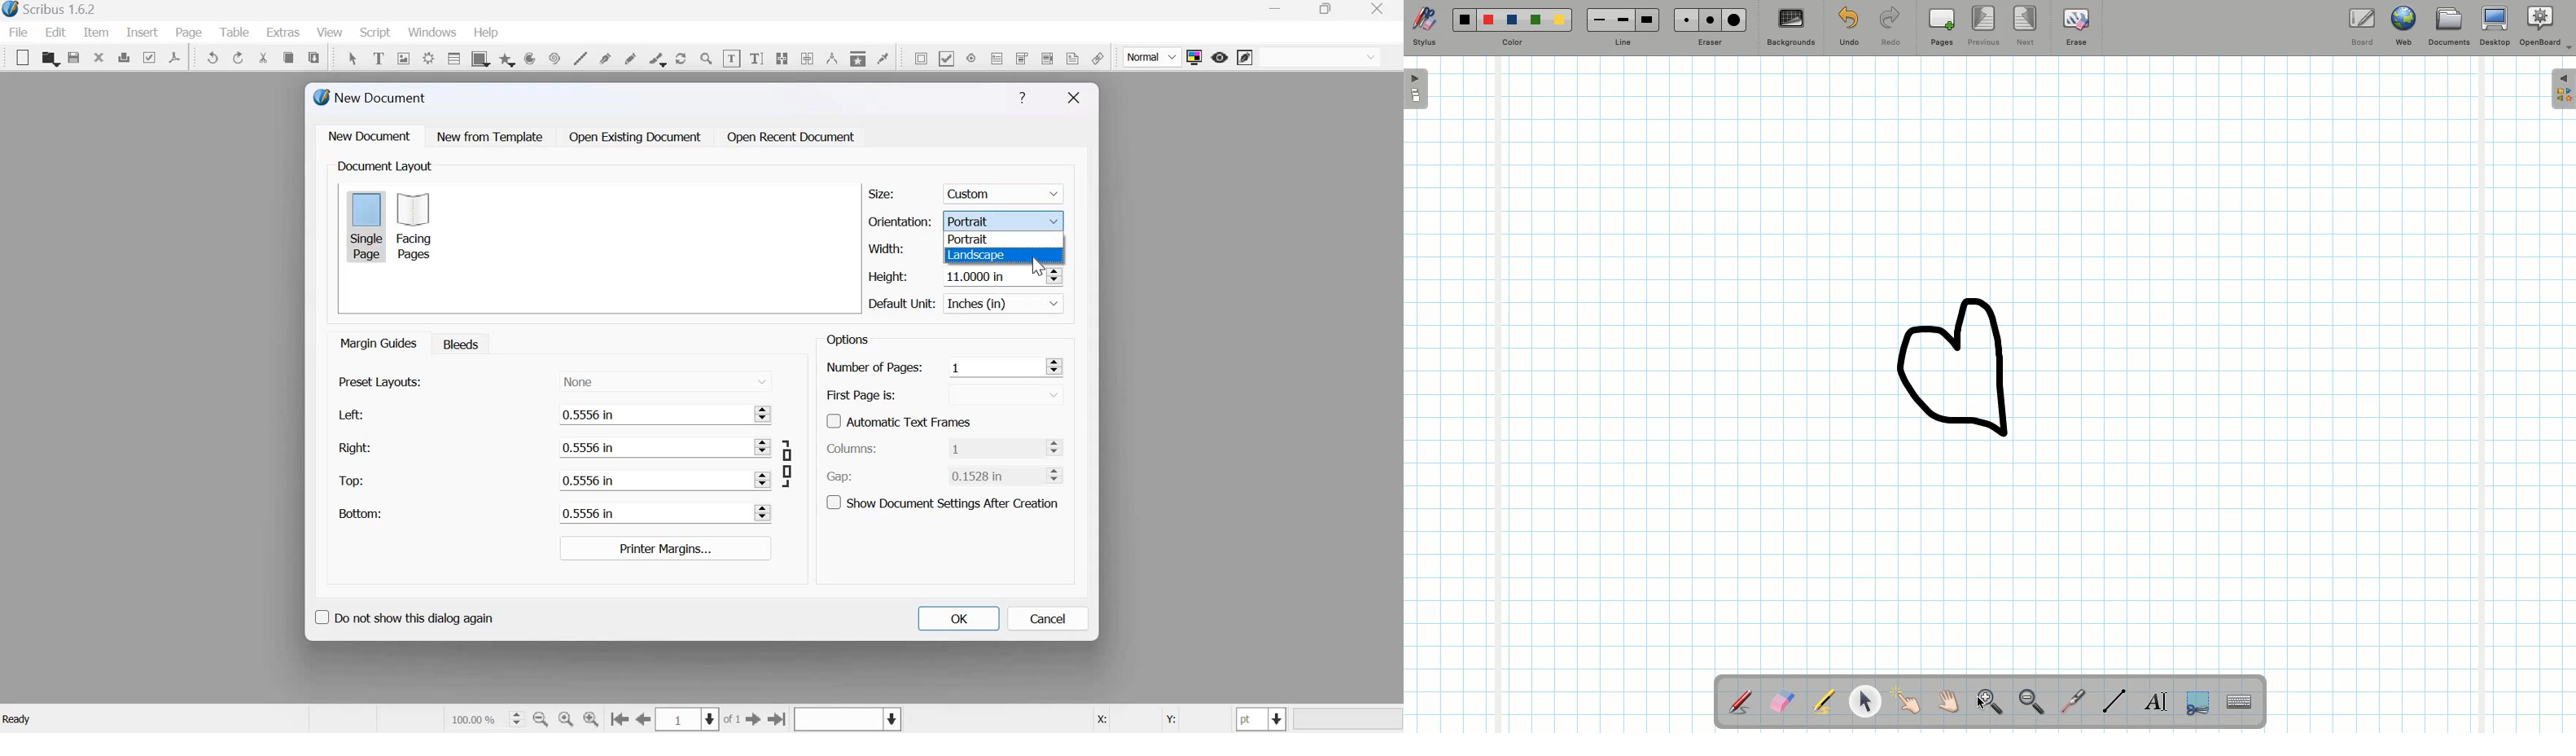  What do you see at coordinates (994, 448) in the screenshot?
I see `1` at bounding box center [994, 448].